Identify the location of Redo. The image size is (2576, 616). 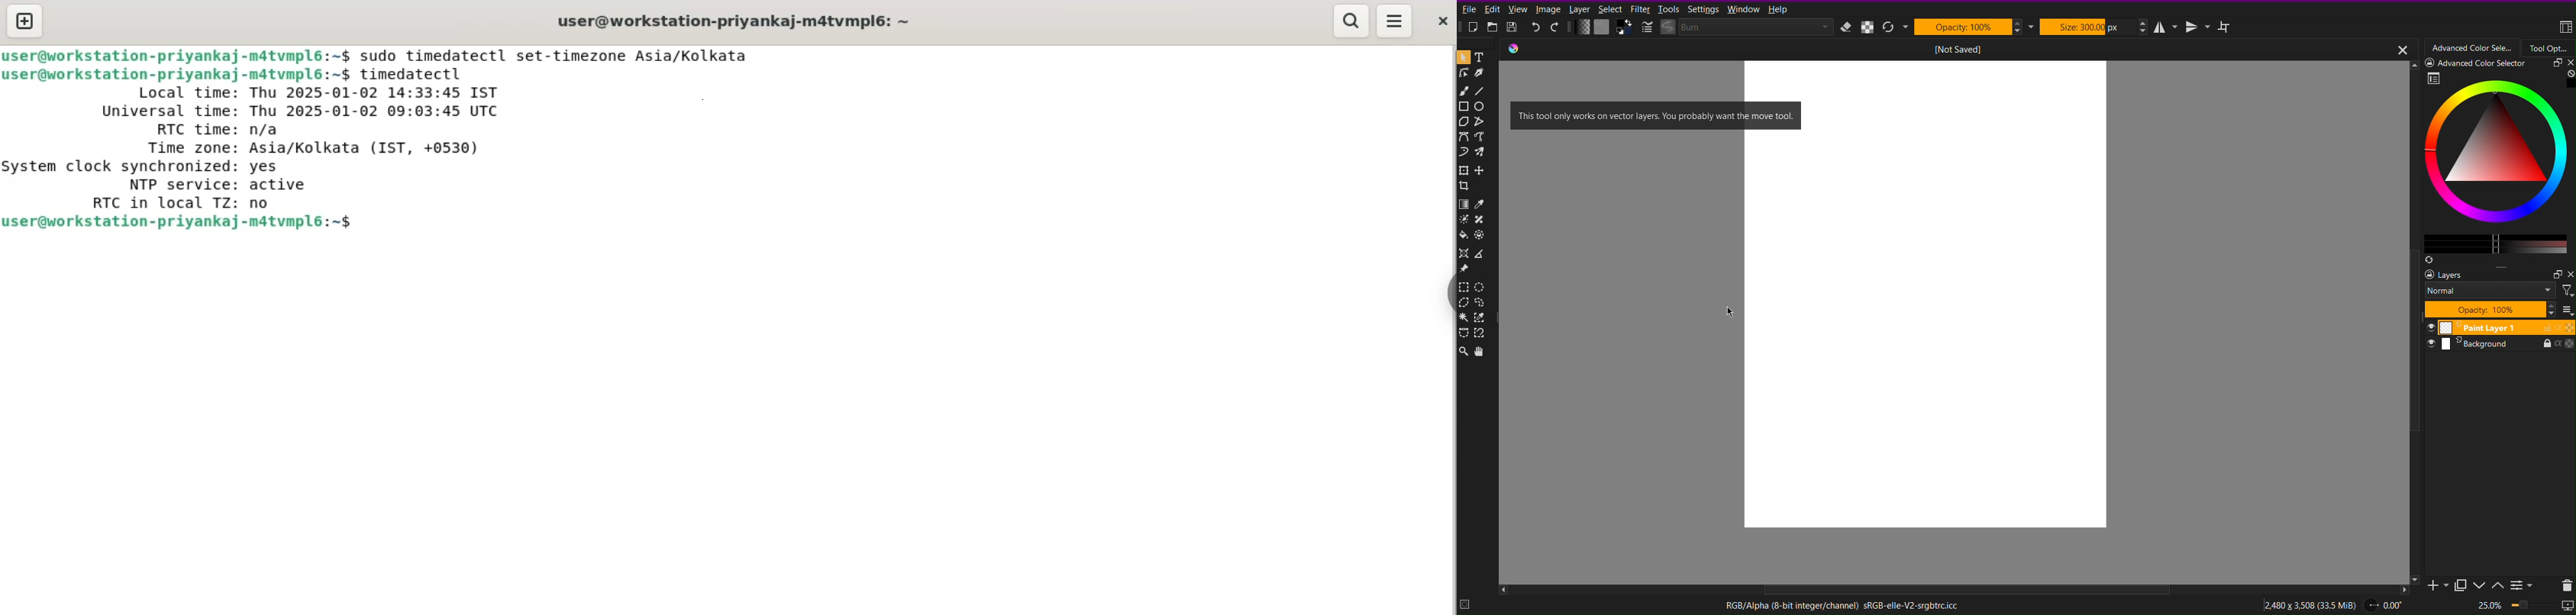
(1555, 28).